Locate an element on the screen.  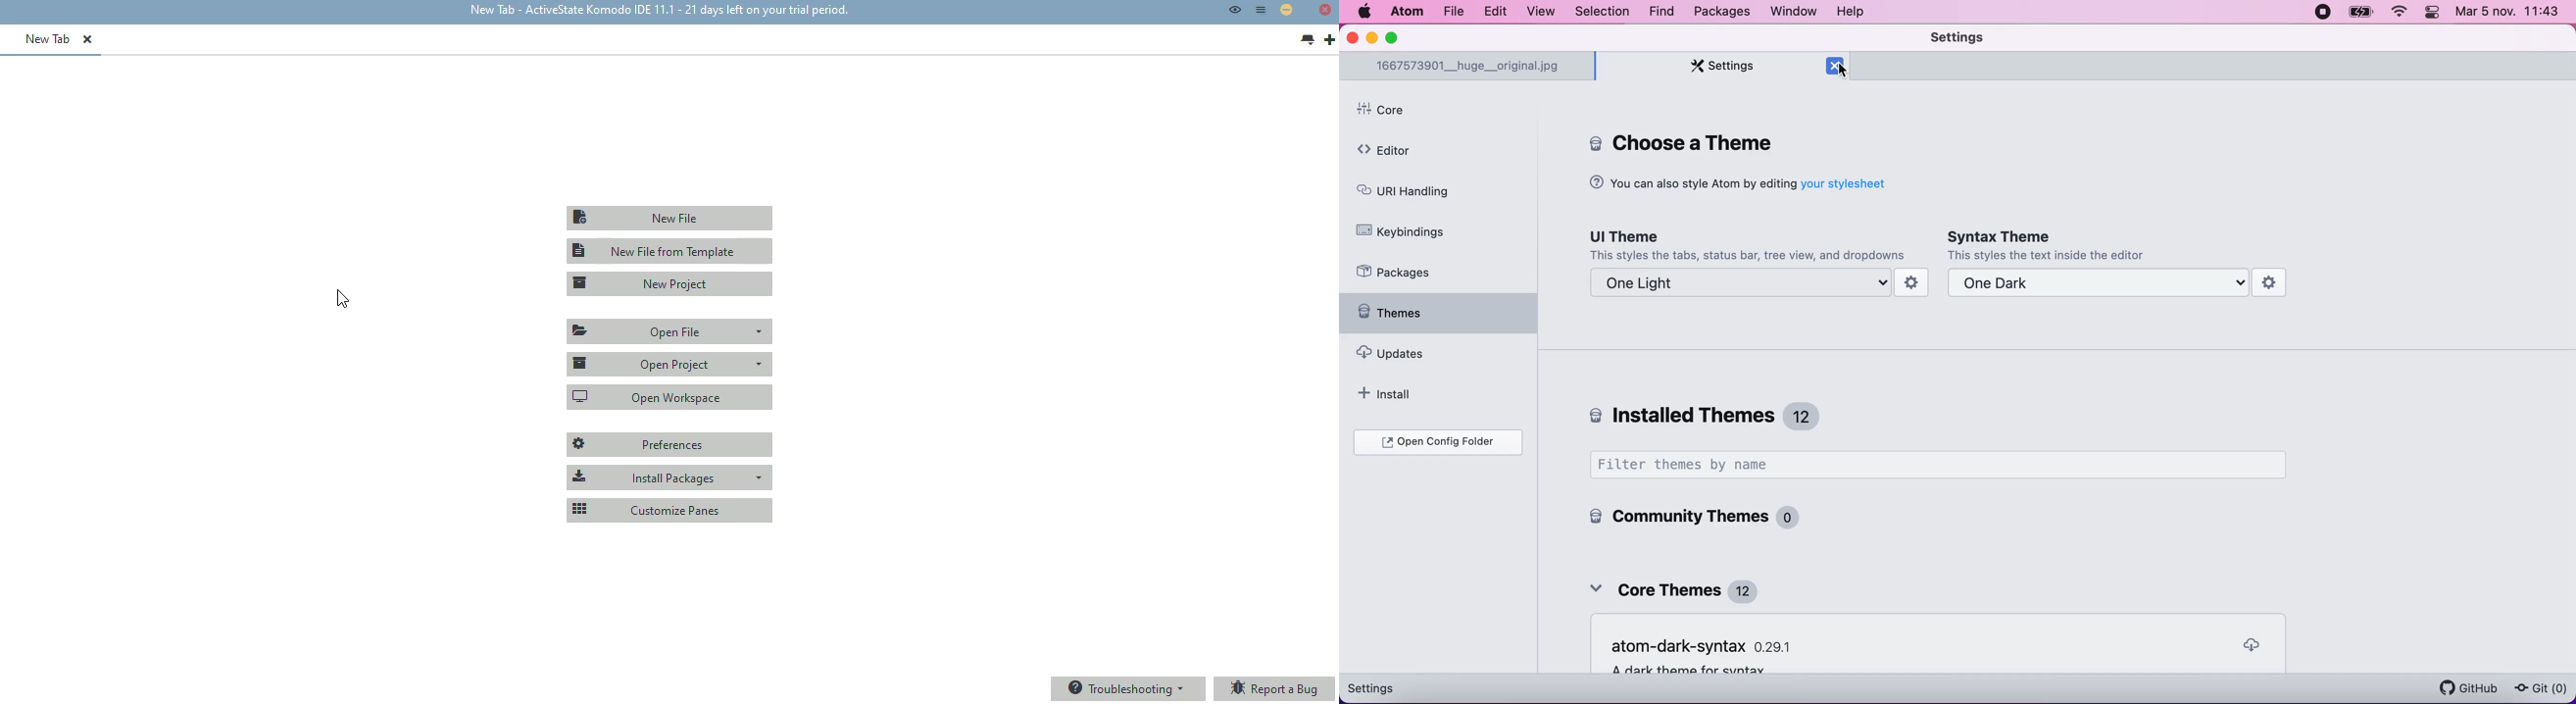
updates is located at coordinates (1421, 358).